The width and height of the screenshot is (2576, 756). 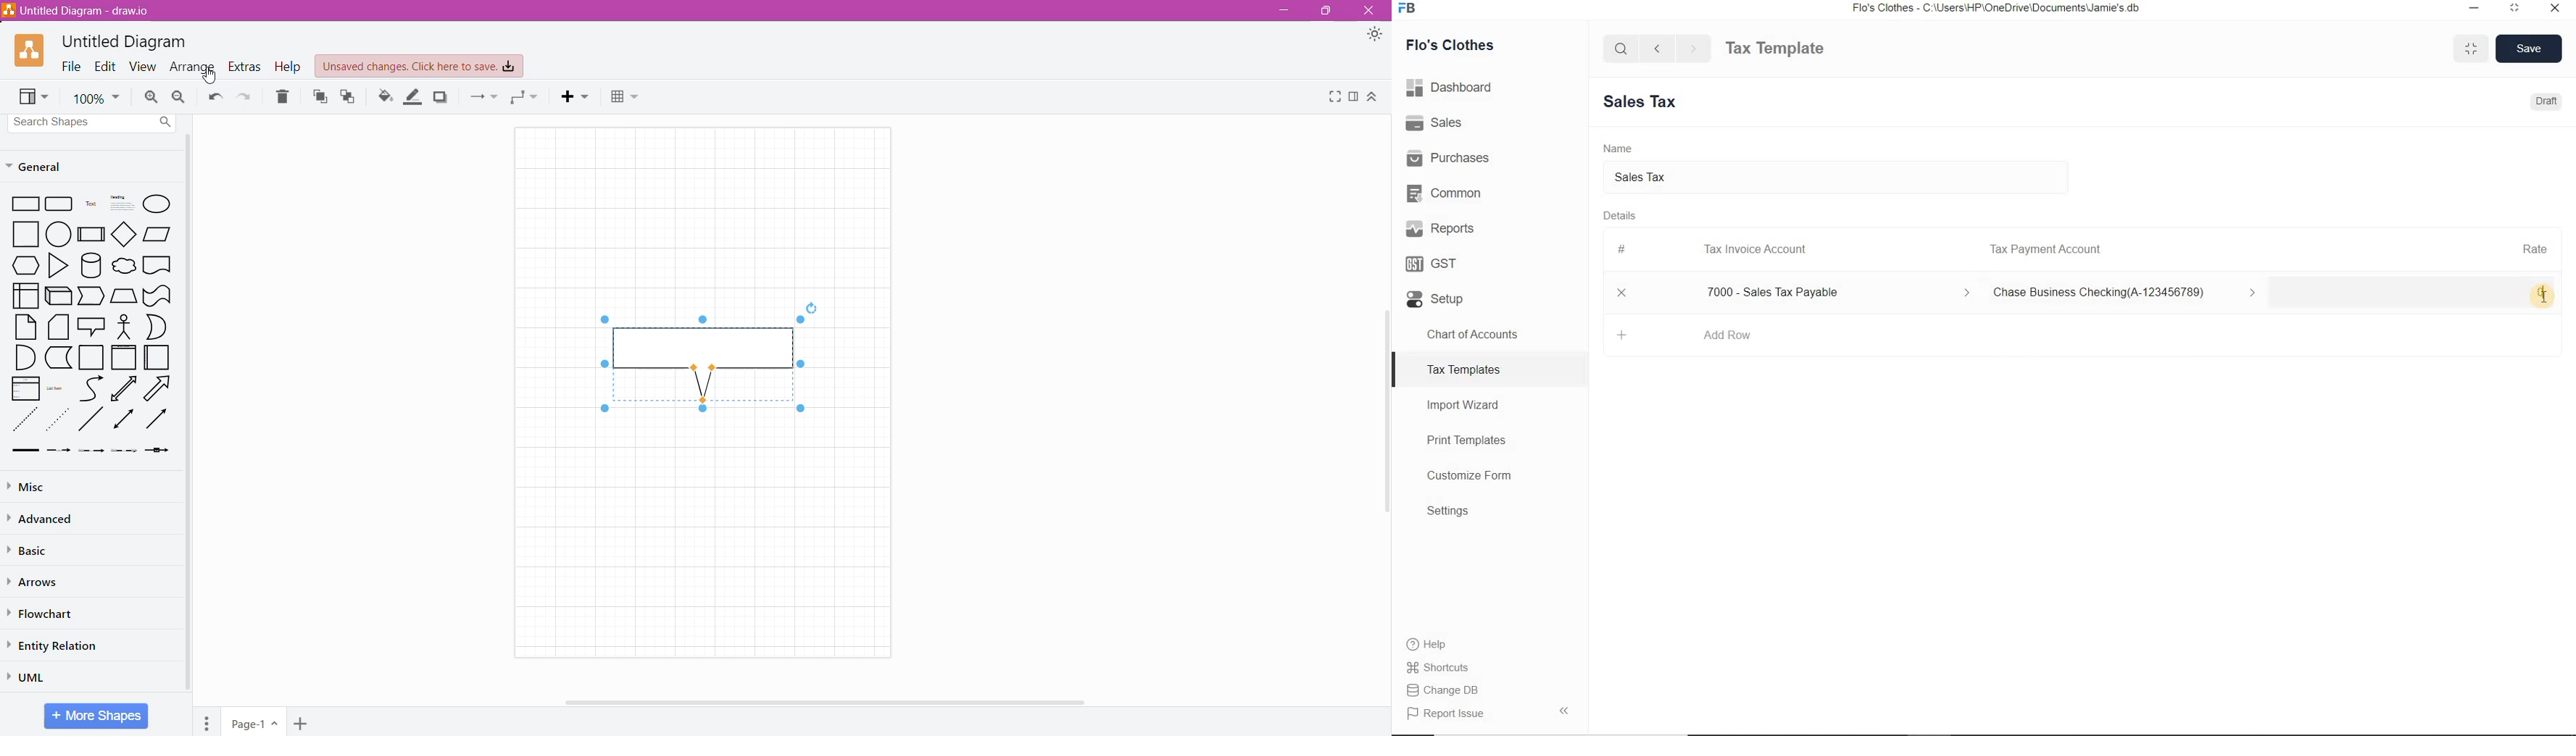 I want to click on Restore Down, so click(x=1324, y=11).